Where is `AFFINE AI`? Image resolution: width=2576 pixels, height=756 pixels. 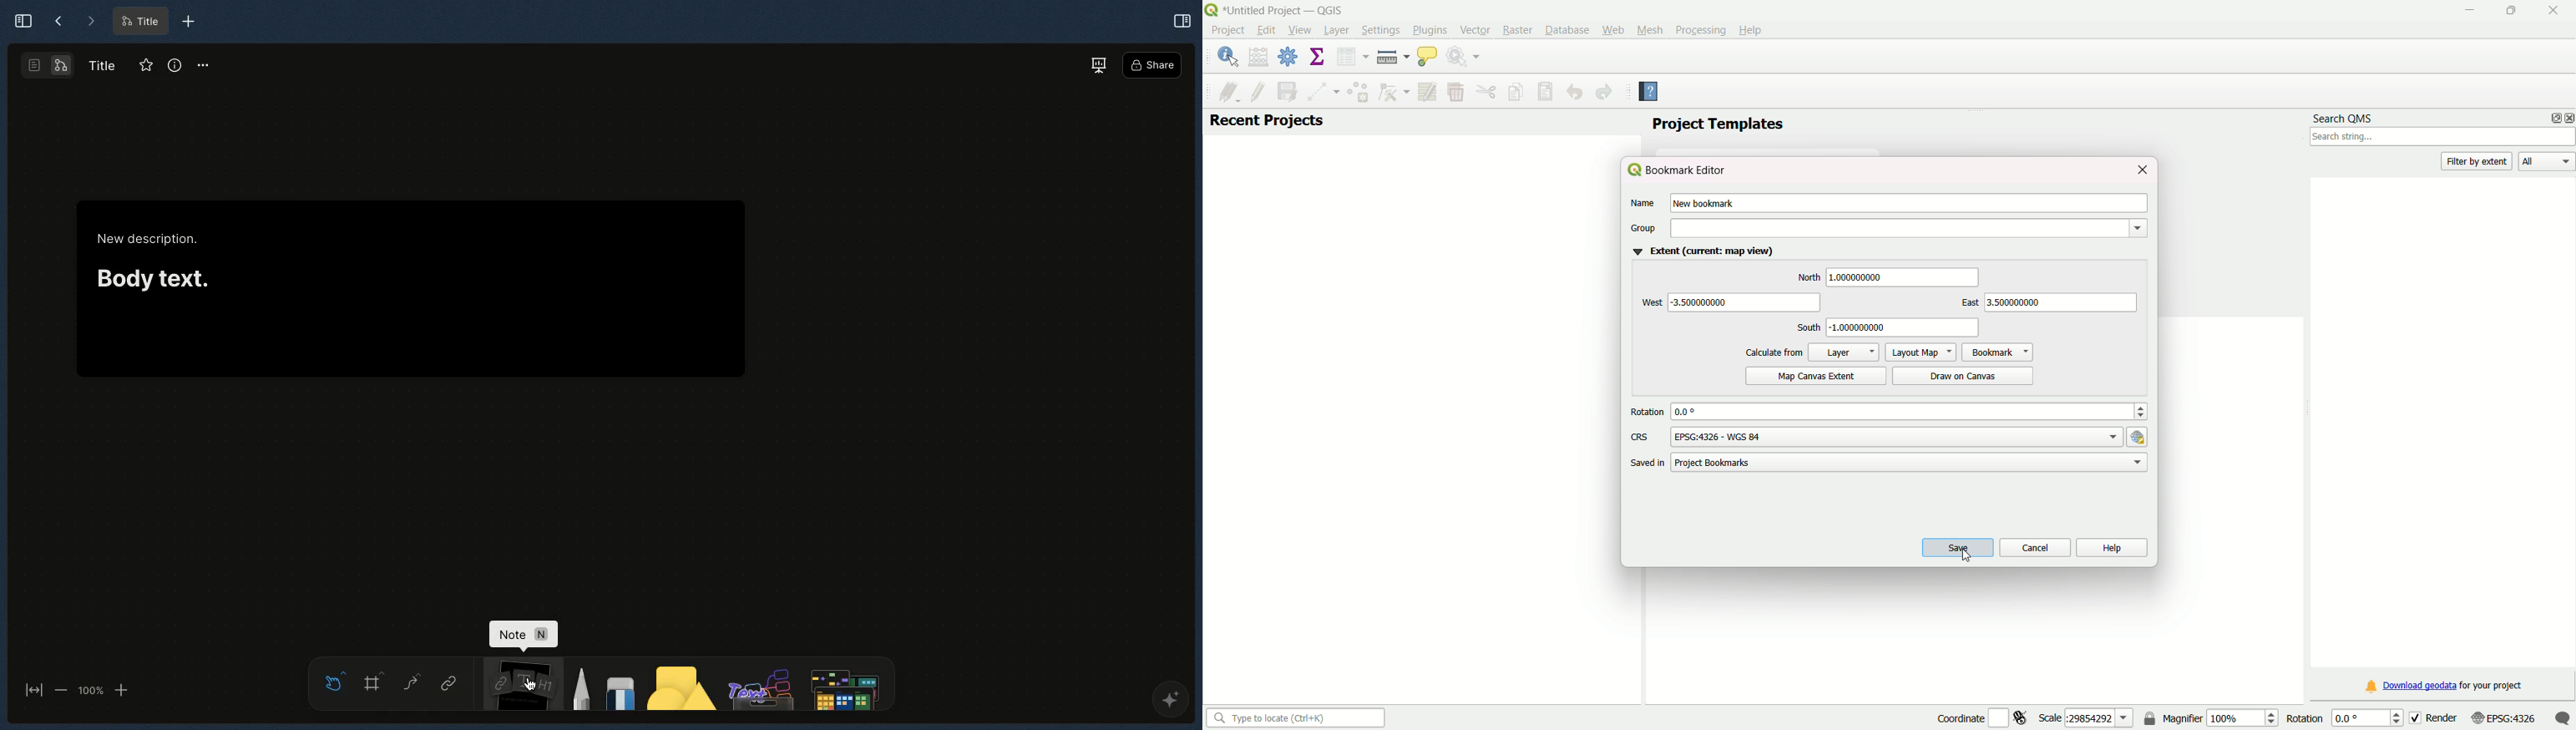 AFFINE AI is located at coordinates (1167, 702).